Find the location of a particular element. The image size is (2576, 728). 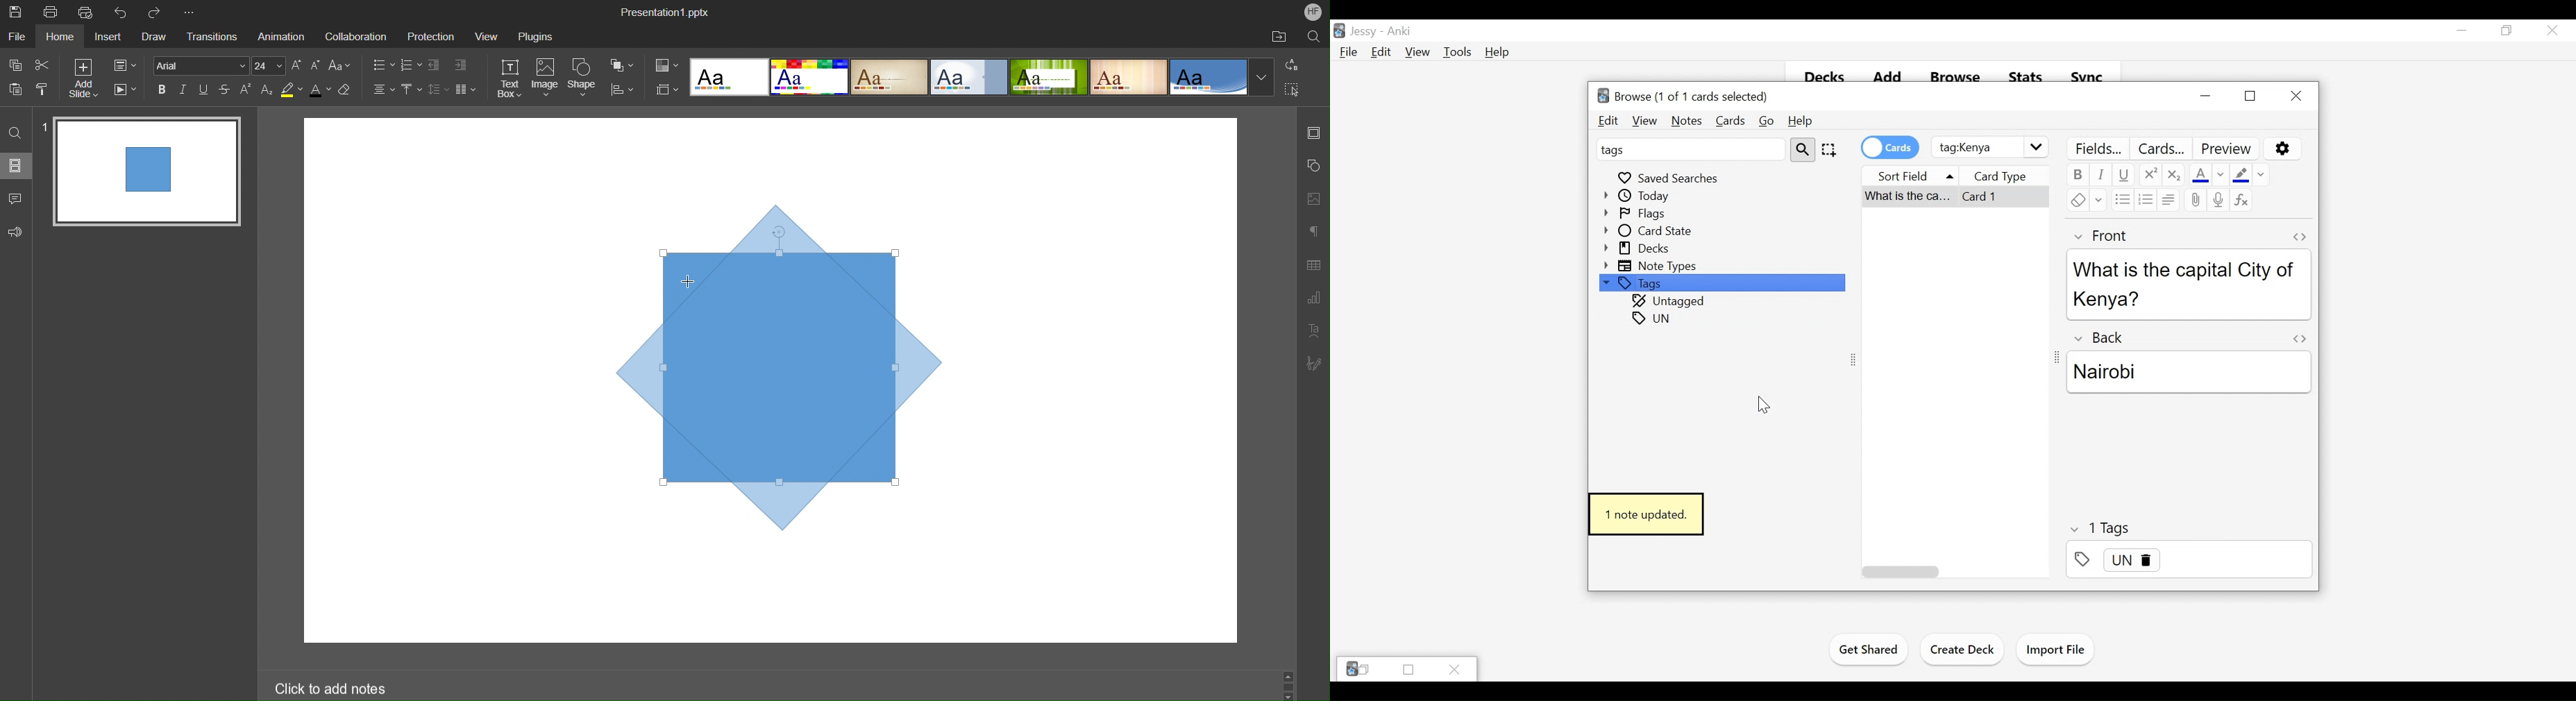

Restore is located at coordinates (2250, 95).